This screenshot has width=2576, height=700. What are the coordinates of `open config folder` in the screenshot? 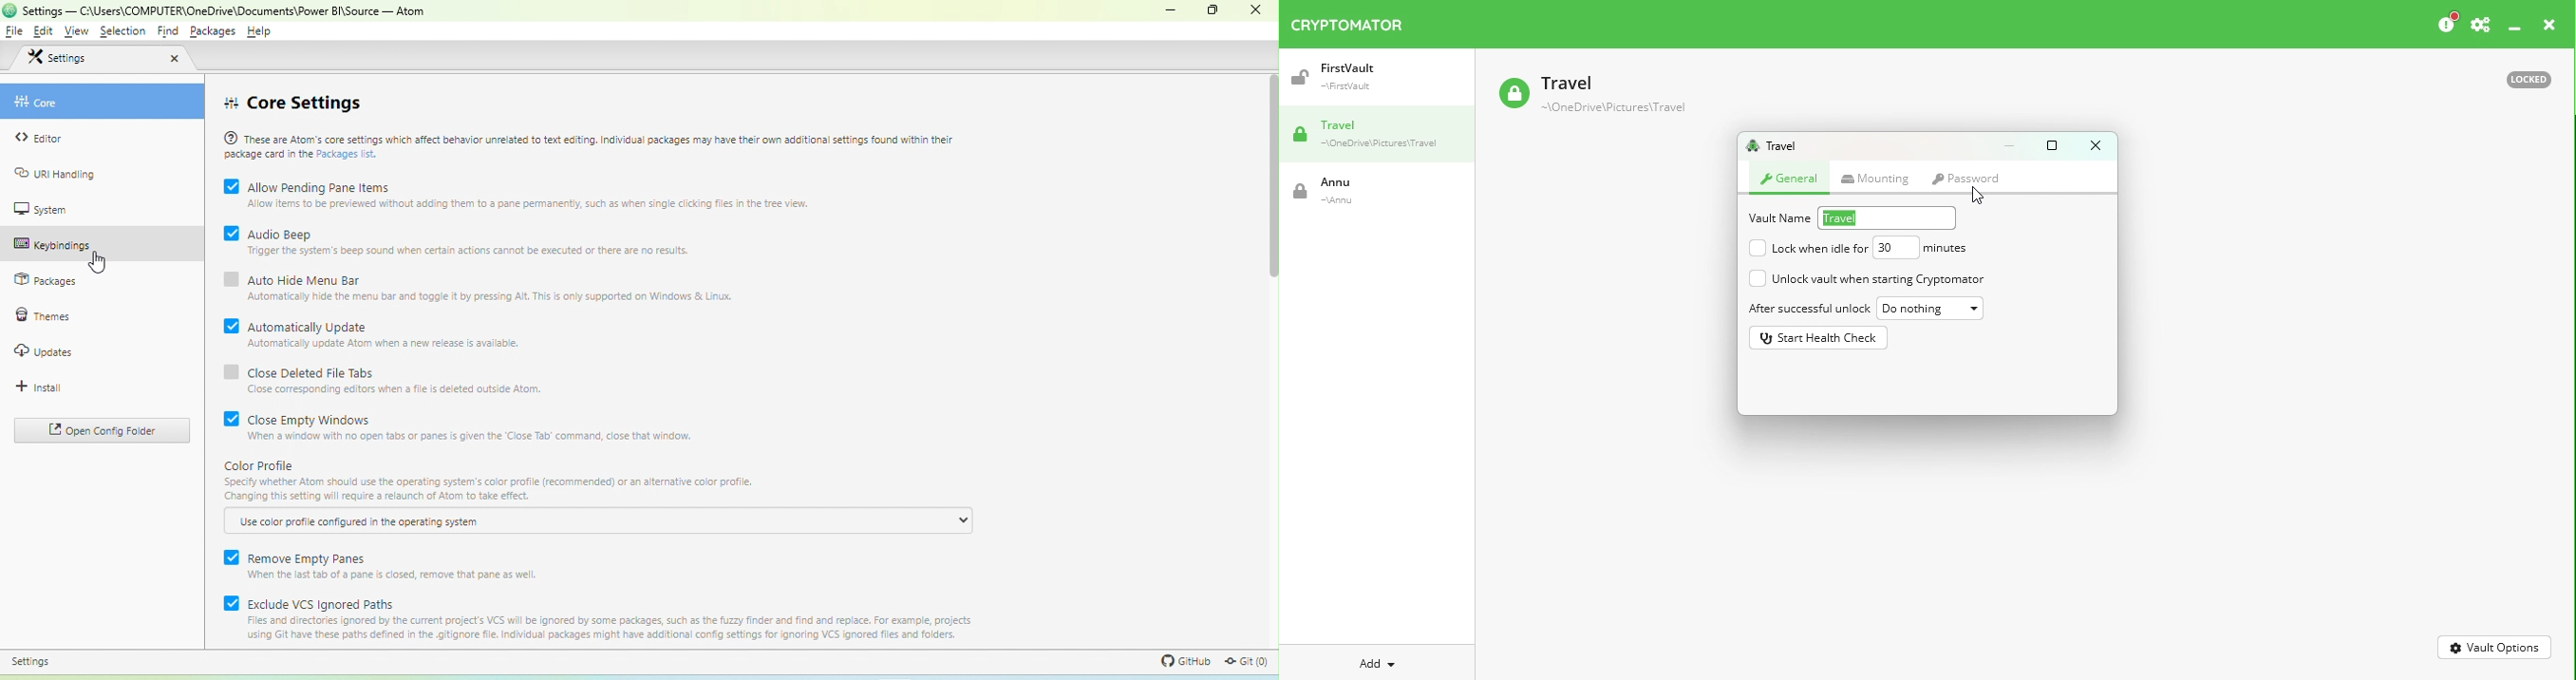 It's located at (100, 430).